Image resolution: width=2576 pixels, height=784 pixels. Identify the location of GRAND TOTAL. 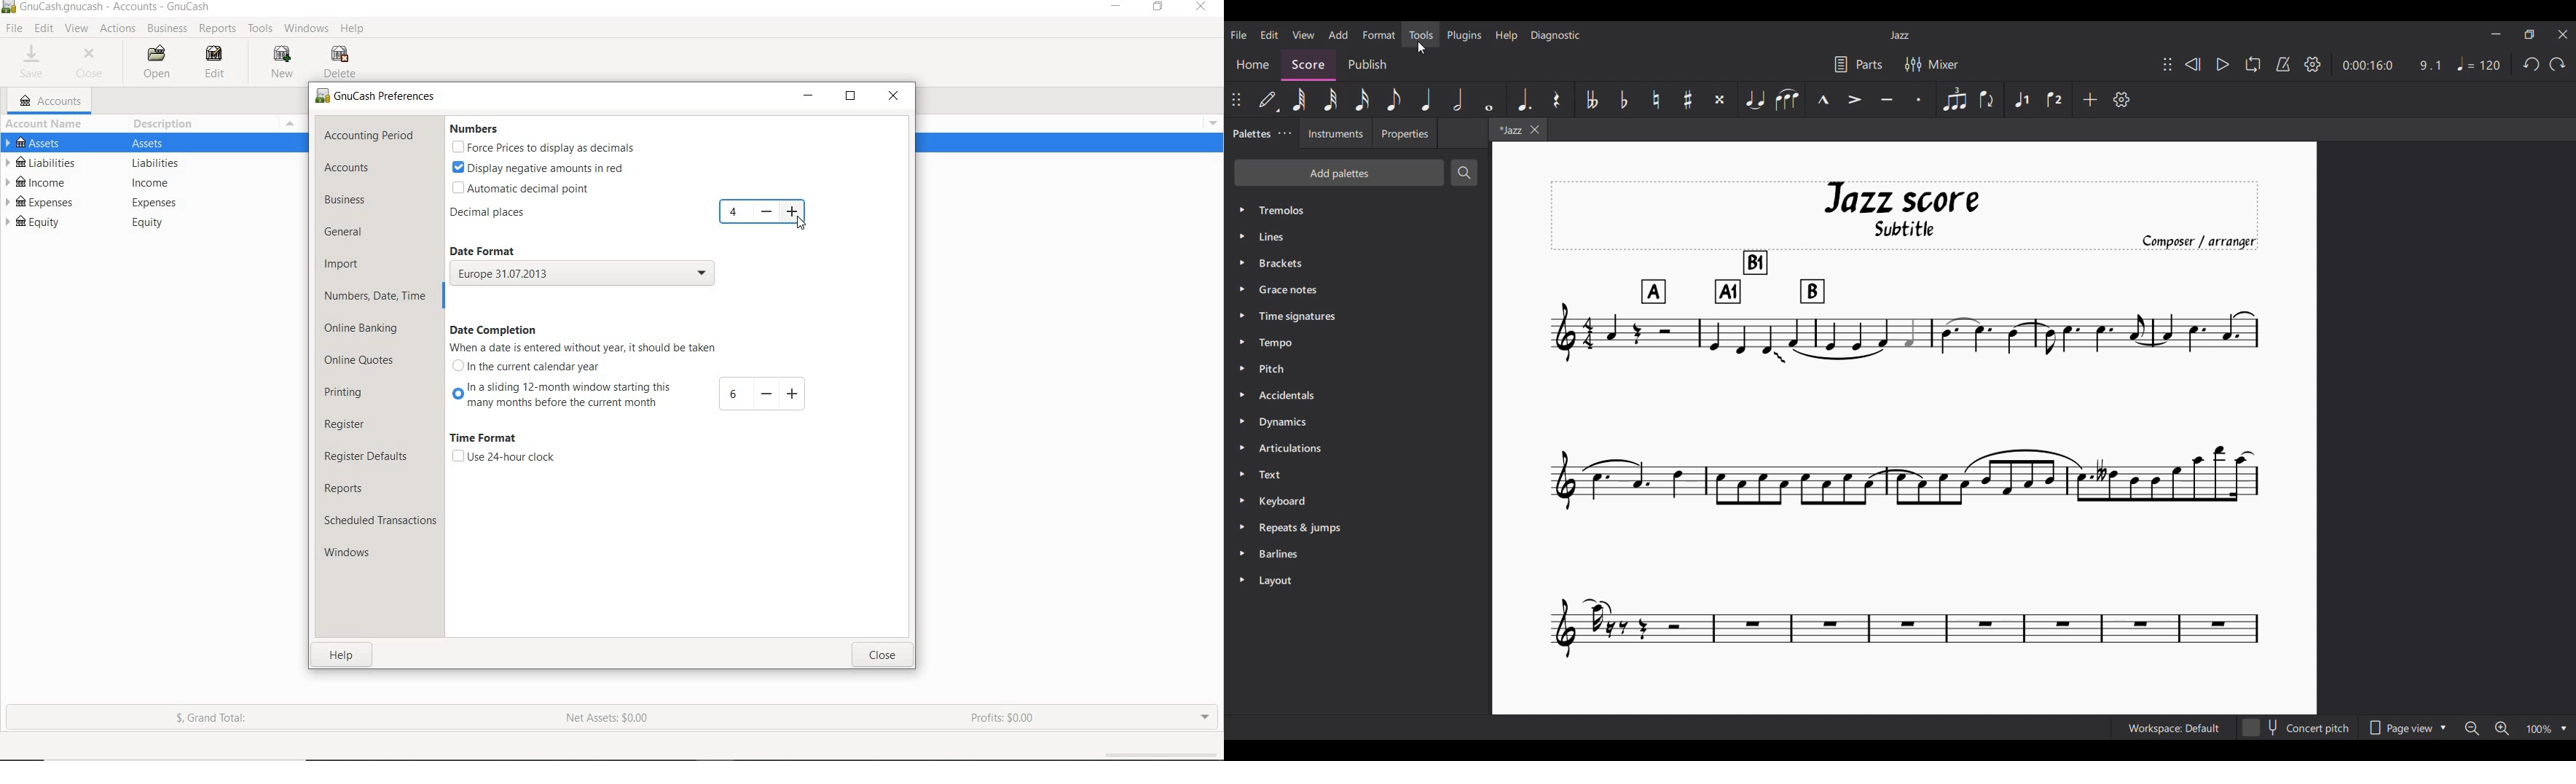
(213, 719).